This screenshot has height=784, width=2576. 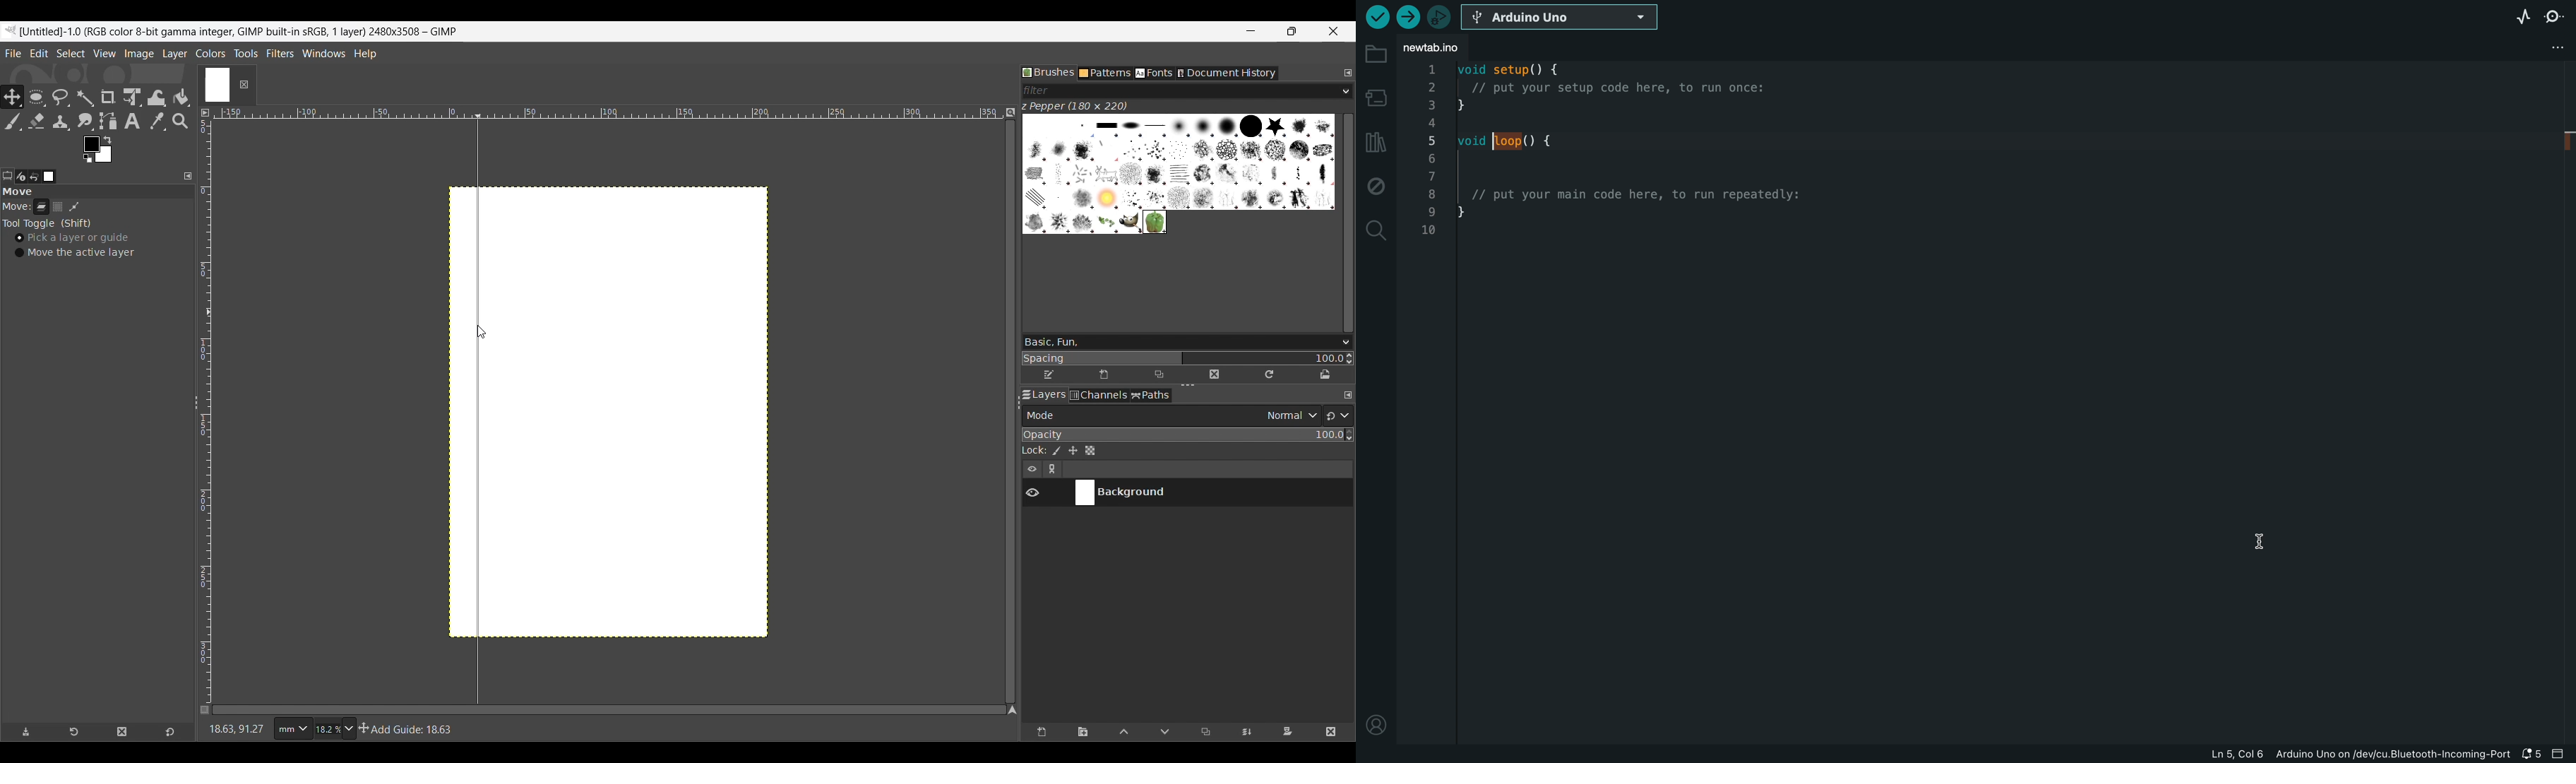 What do you see at coordinates (1171, 415) in the screenshot?
I see `Layer mode options` at bounding box center [1171, 415].